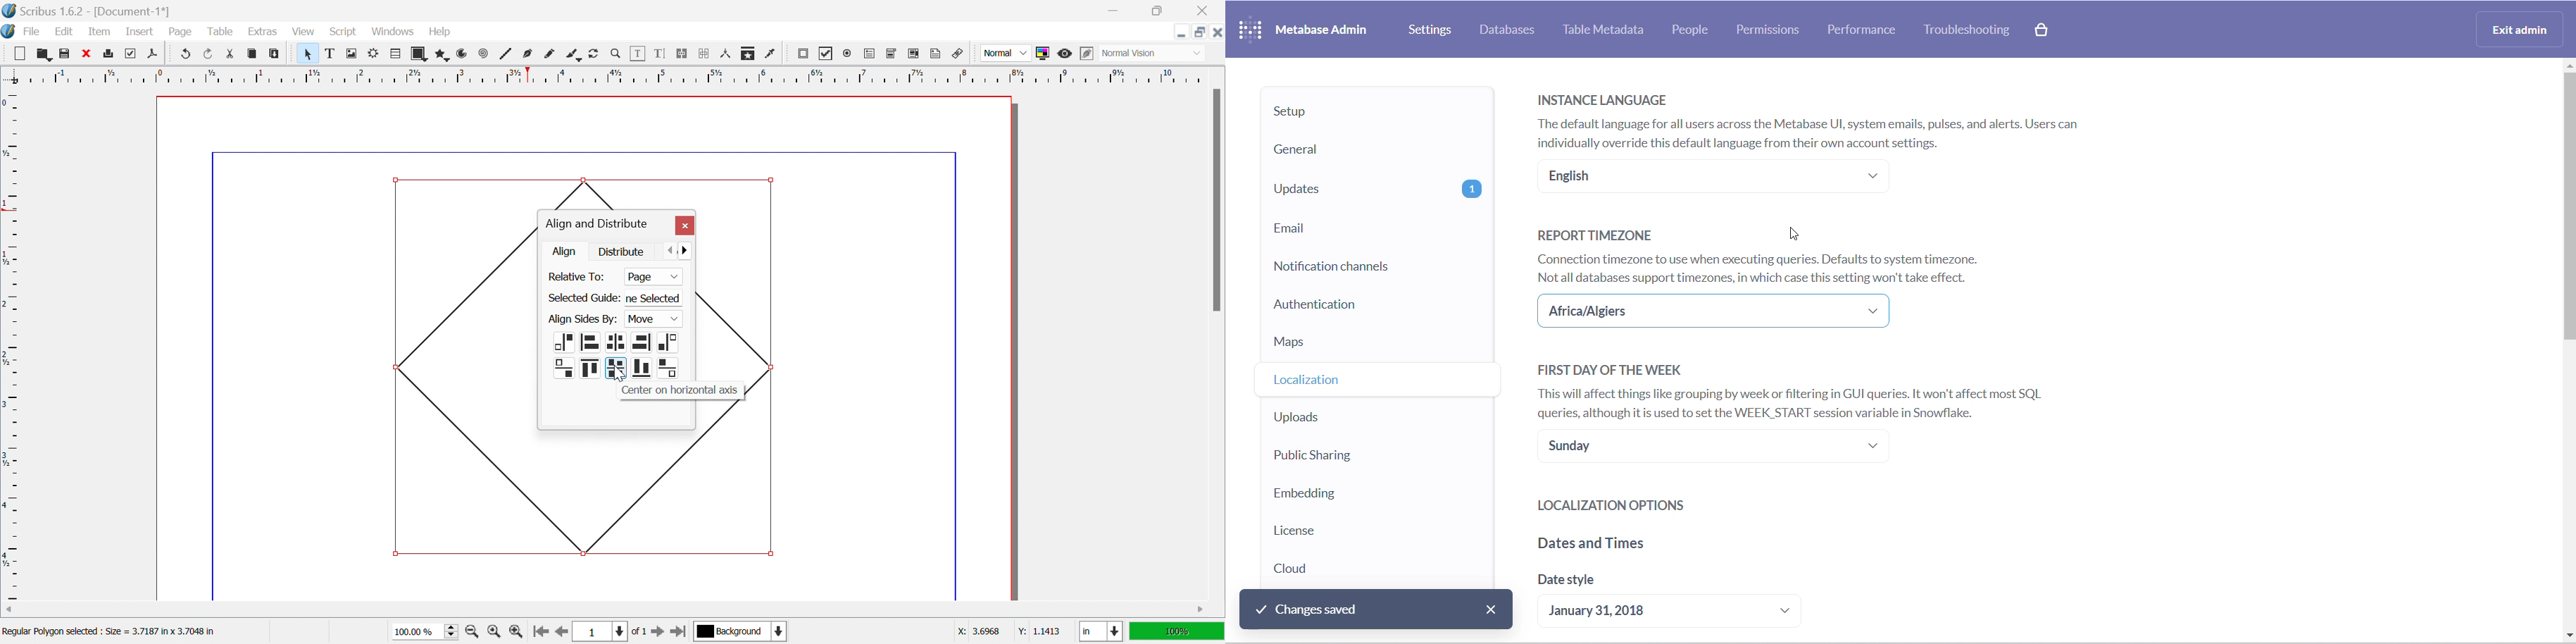 The width and height of the screenshot is (2576, 644). What do you see at coordinates (263, 32) in the screenshot?
I see `Extras` at bounding box center [263, 32].